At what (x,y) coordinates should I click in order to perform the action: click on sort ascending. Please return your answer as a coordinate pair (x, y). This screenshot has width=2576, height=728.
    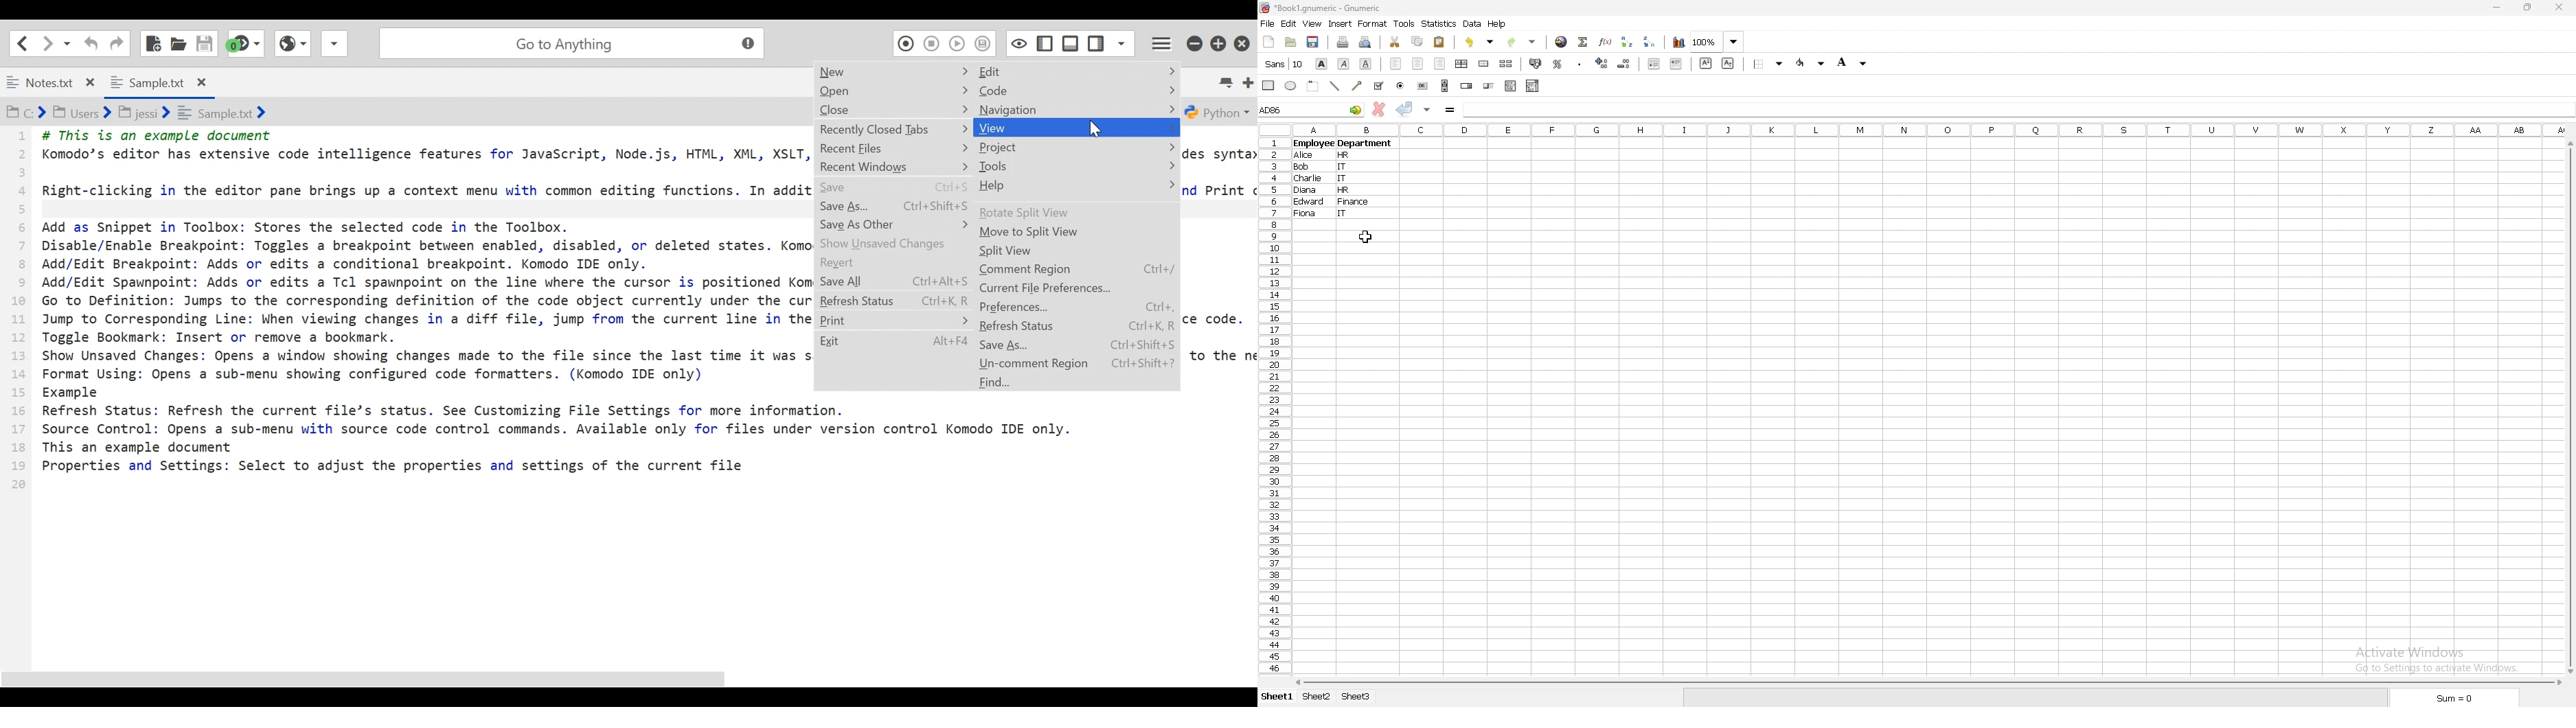
    Looking at the image, I should click on (1627, 42).